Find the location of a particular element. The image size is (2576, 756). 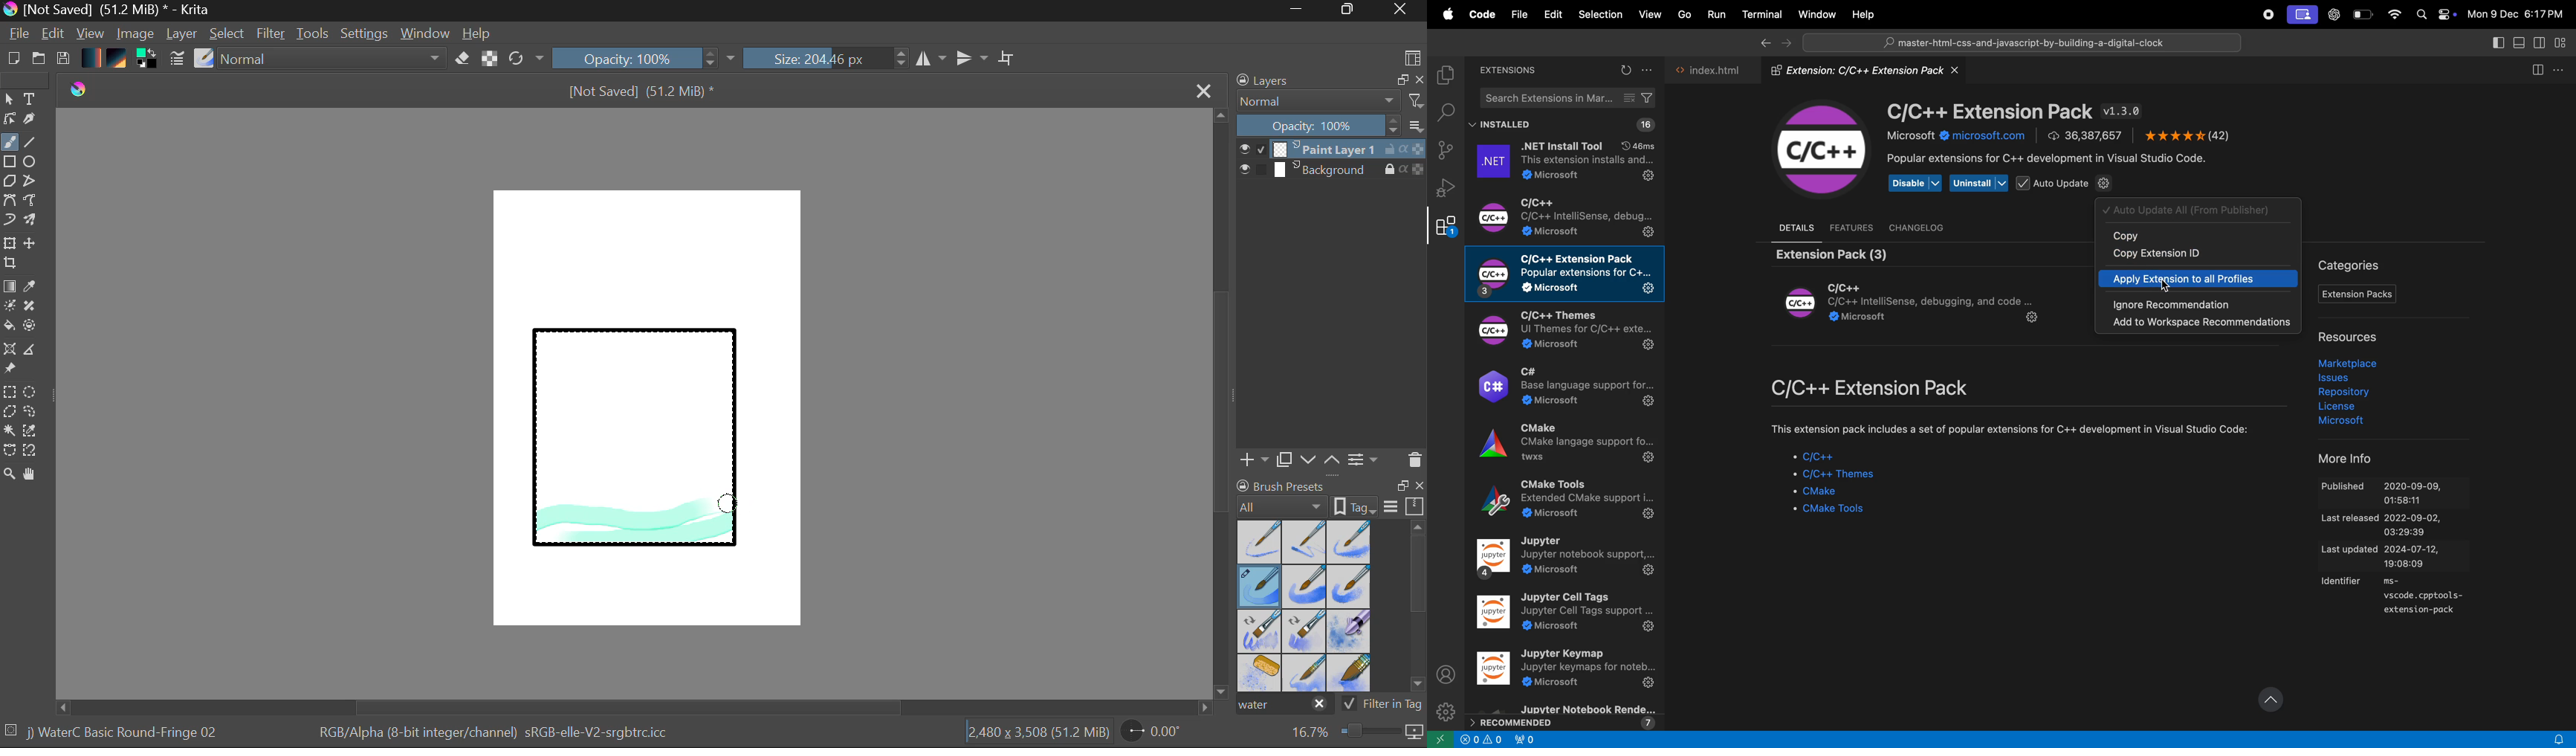

jupyter key map extensions is located at coordinates (1567, 670).